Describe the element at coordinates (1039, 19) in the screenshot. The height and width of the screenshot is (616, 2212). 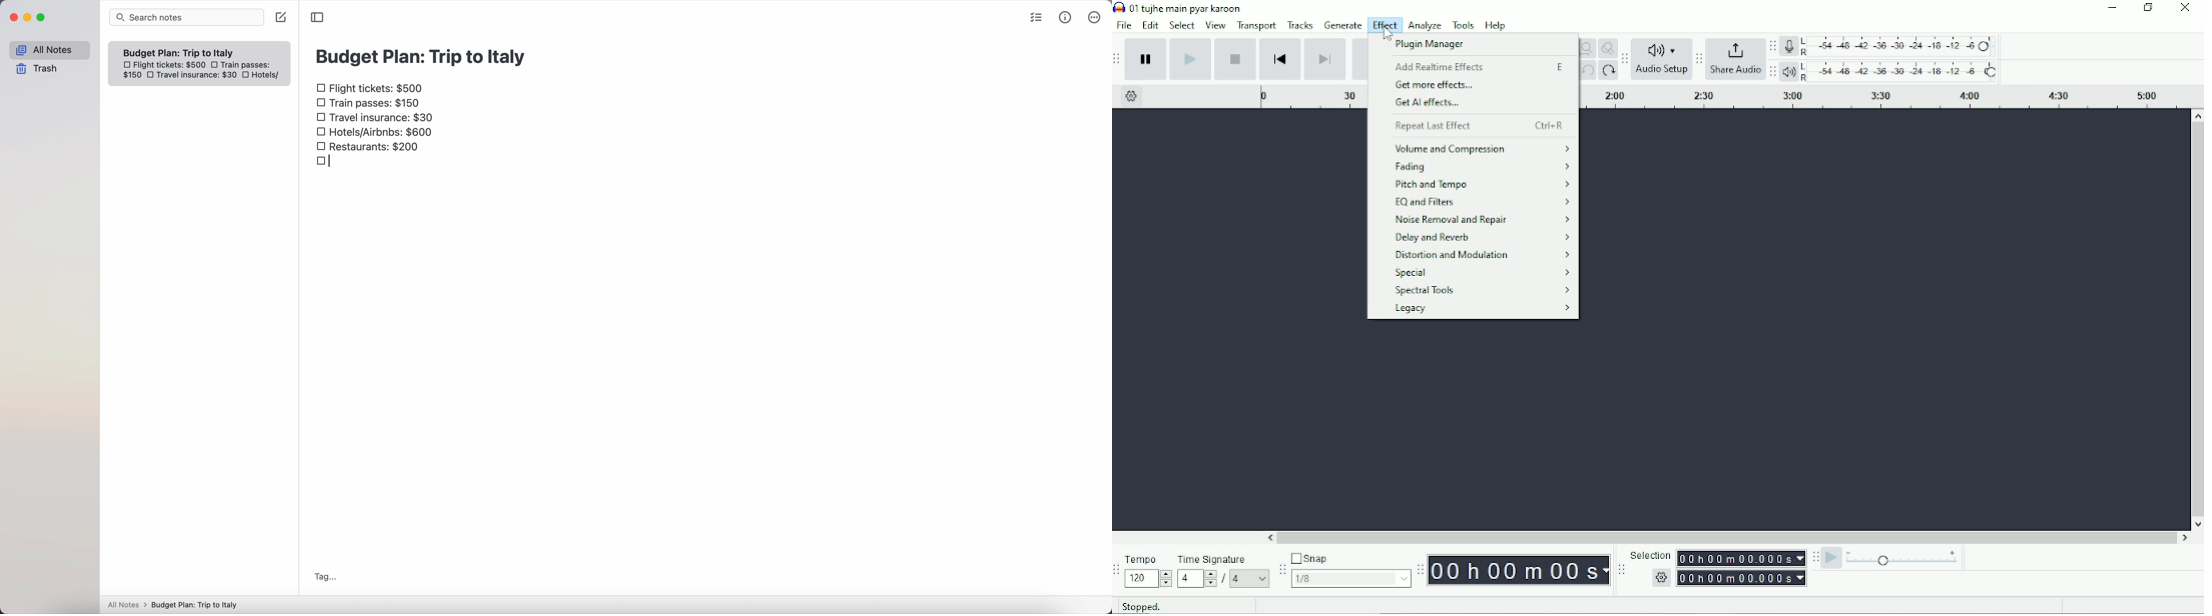
I see `check list` at that location.